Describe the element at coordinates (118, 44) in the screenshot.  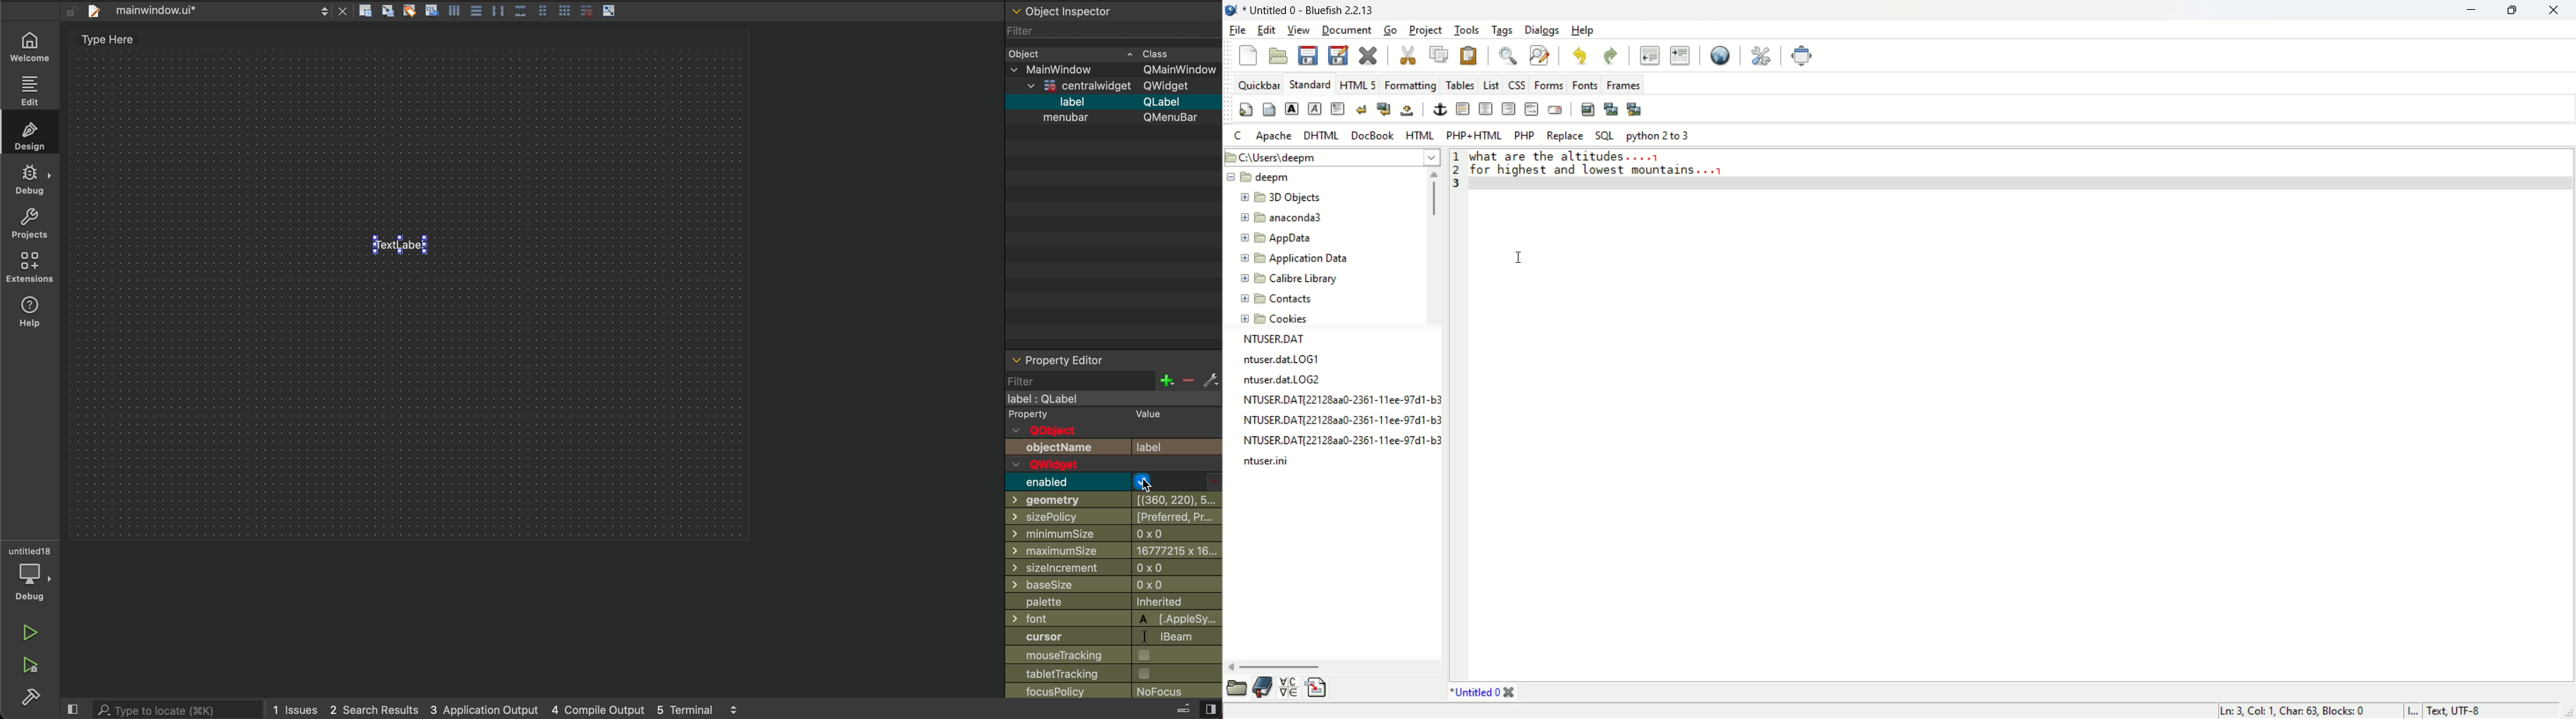
I see `type here` at that location.